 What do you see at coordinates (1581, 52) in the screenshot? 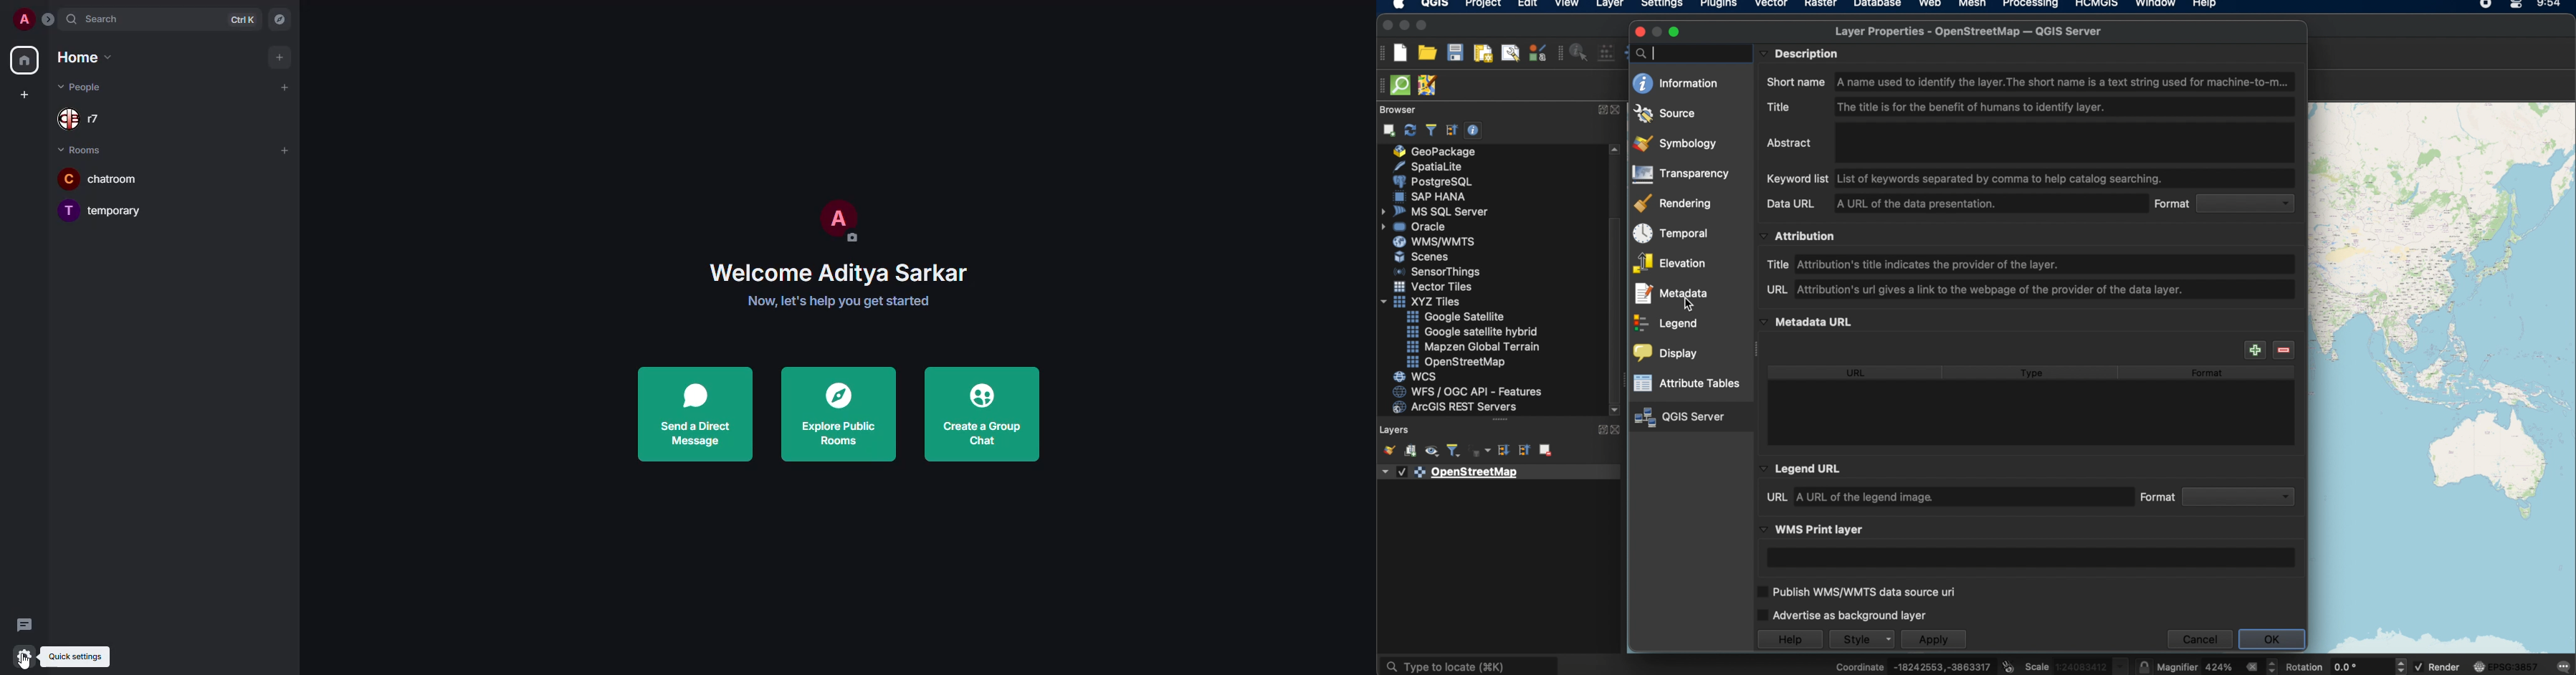
I see `identify features` at bounding box center [1581, 52].